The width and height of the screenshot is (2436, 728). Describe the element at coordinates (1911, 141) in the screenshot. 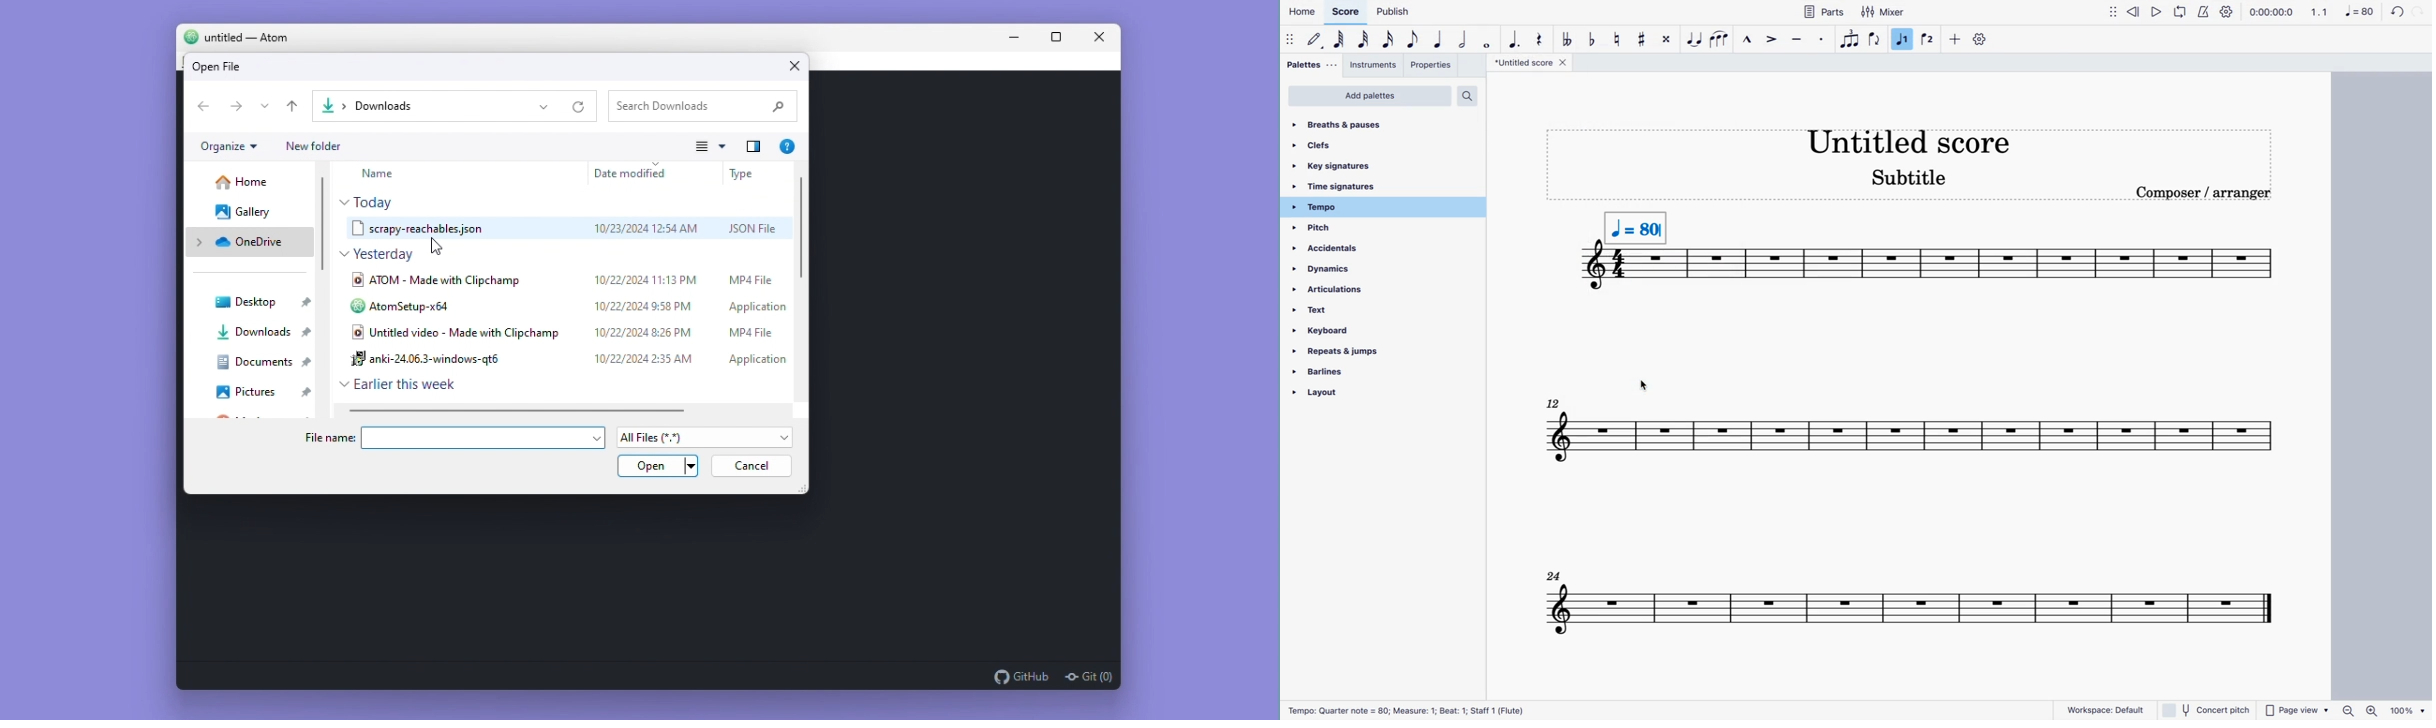

I see `score title` at that location.